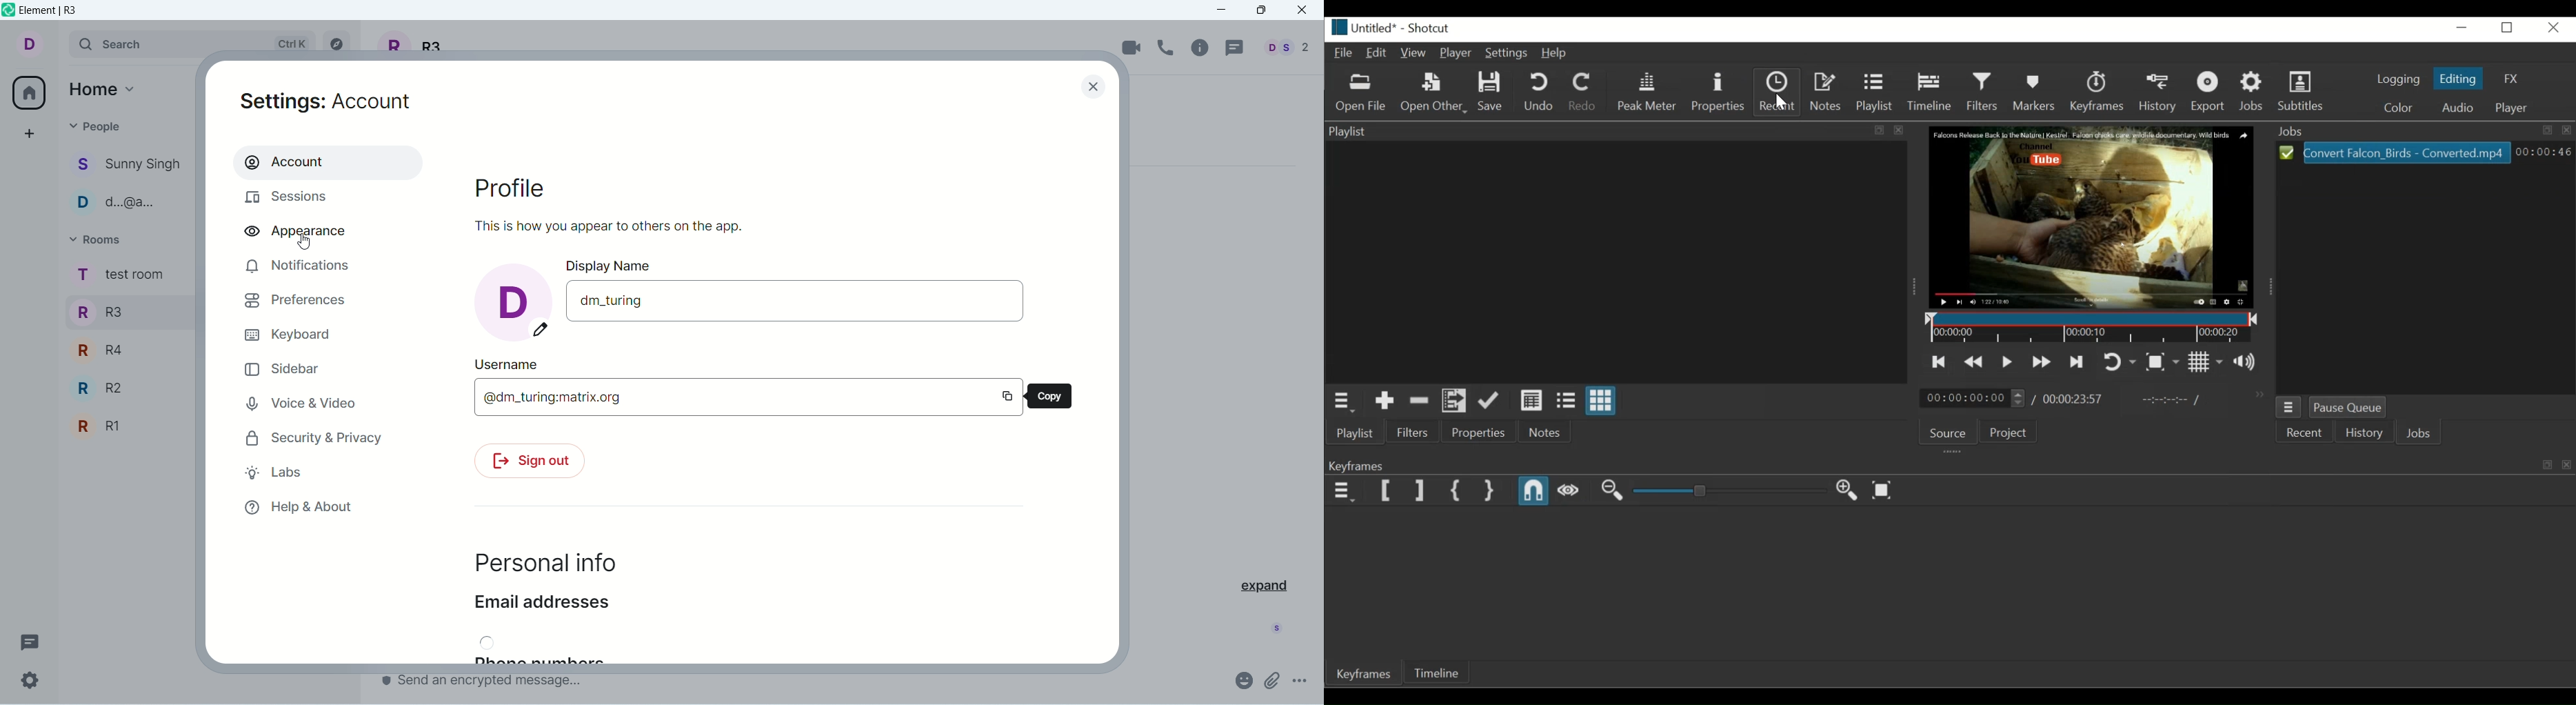  I want to click on voice and video, so click(299, 401).